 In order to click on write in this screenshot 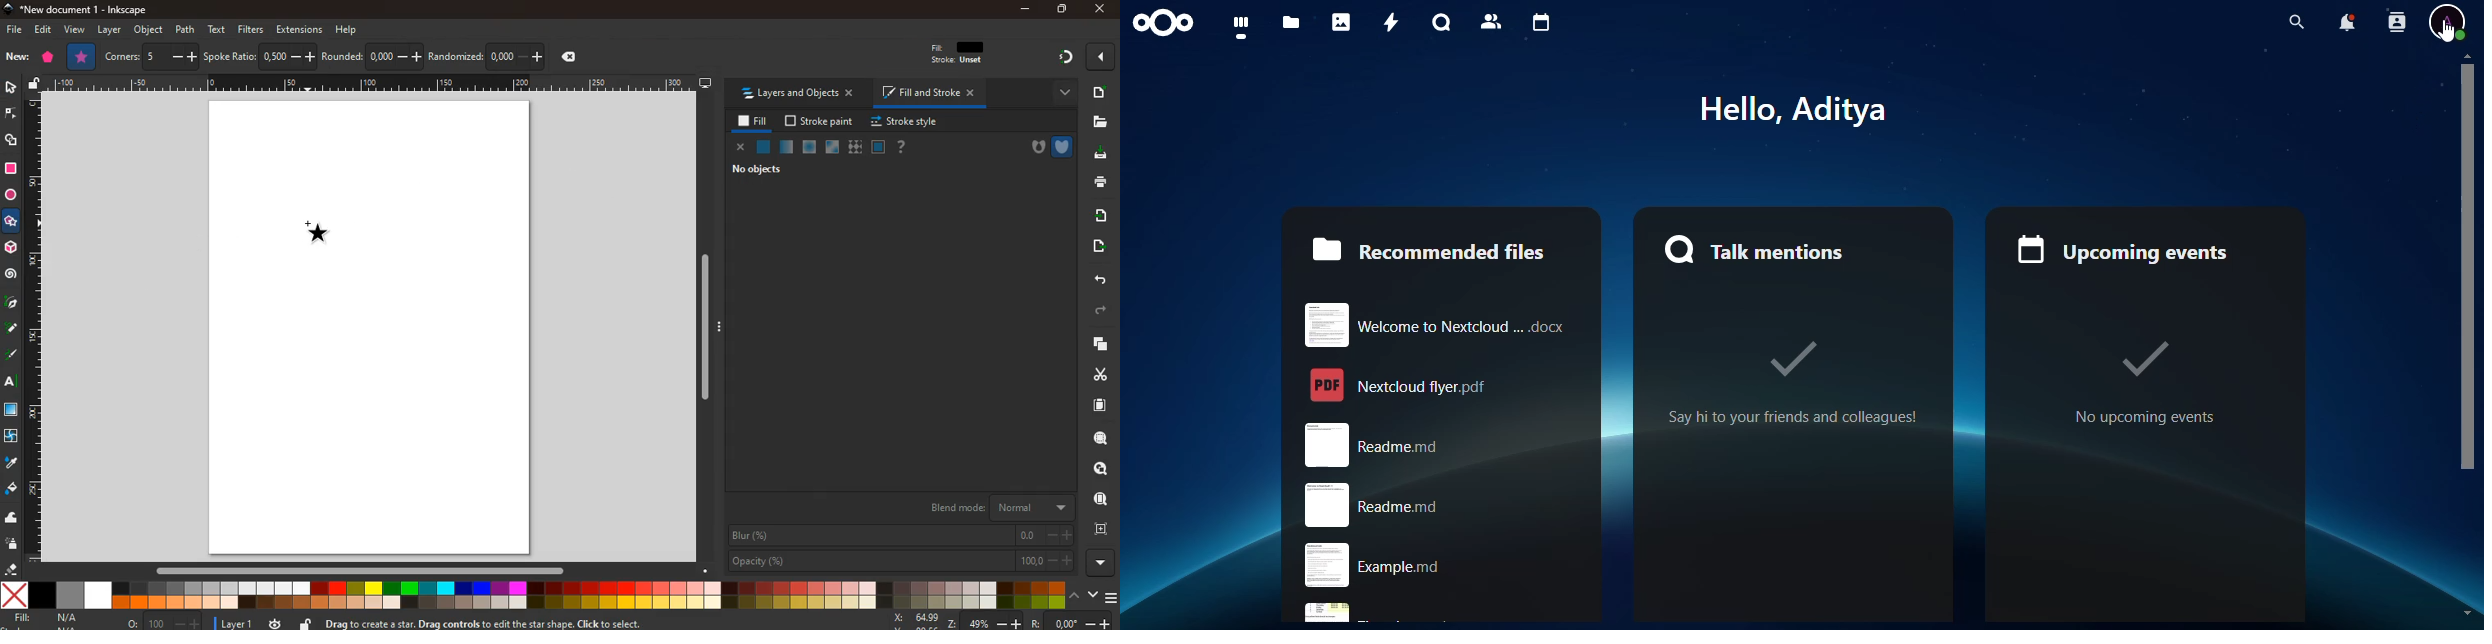, I will do `click(11, 353)`.